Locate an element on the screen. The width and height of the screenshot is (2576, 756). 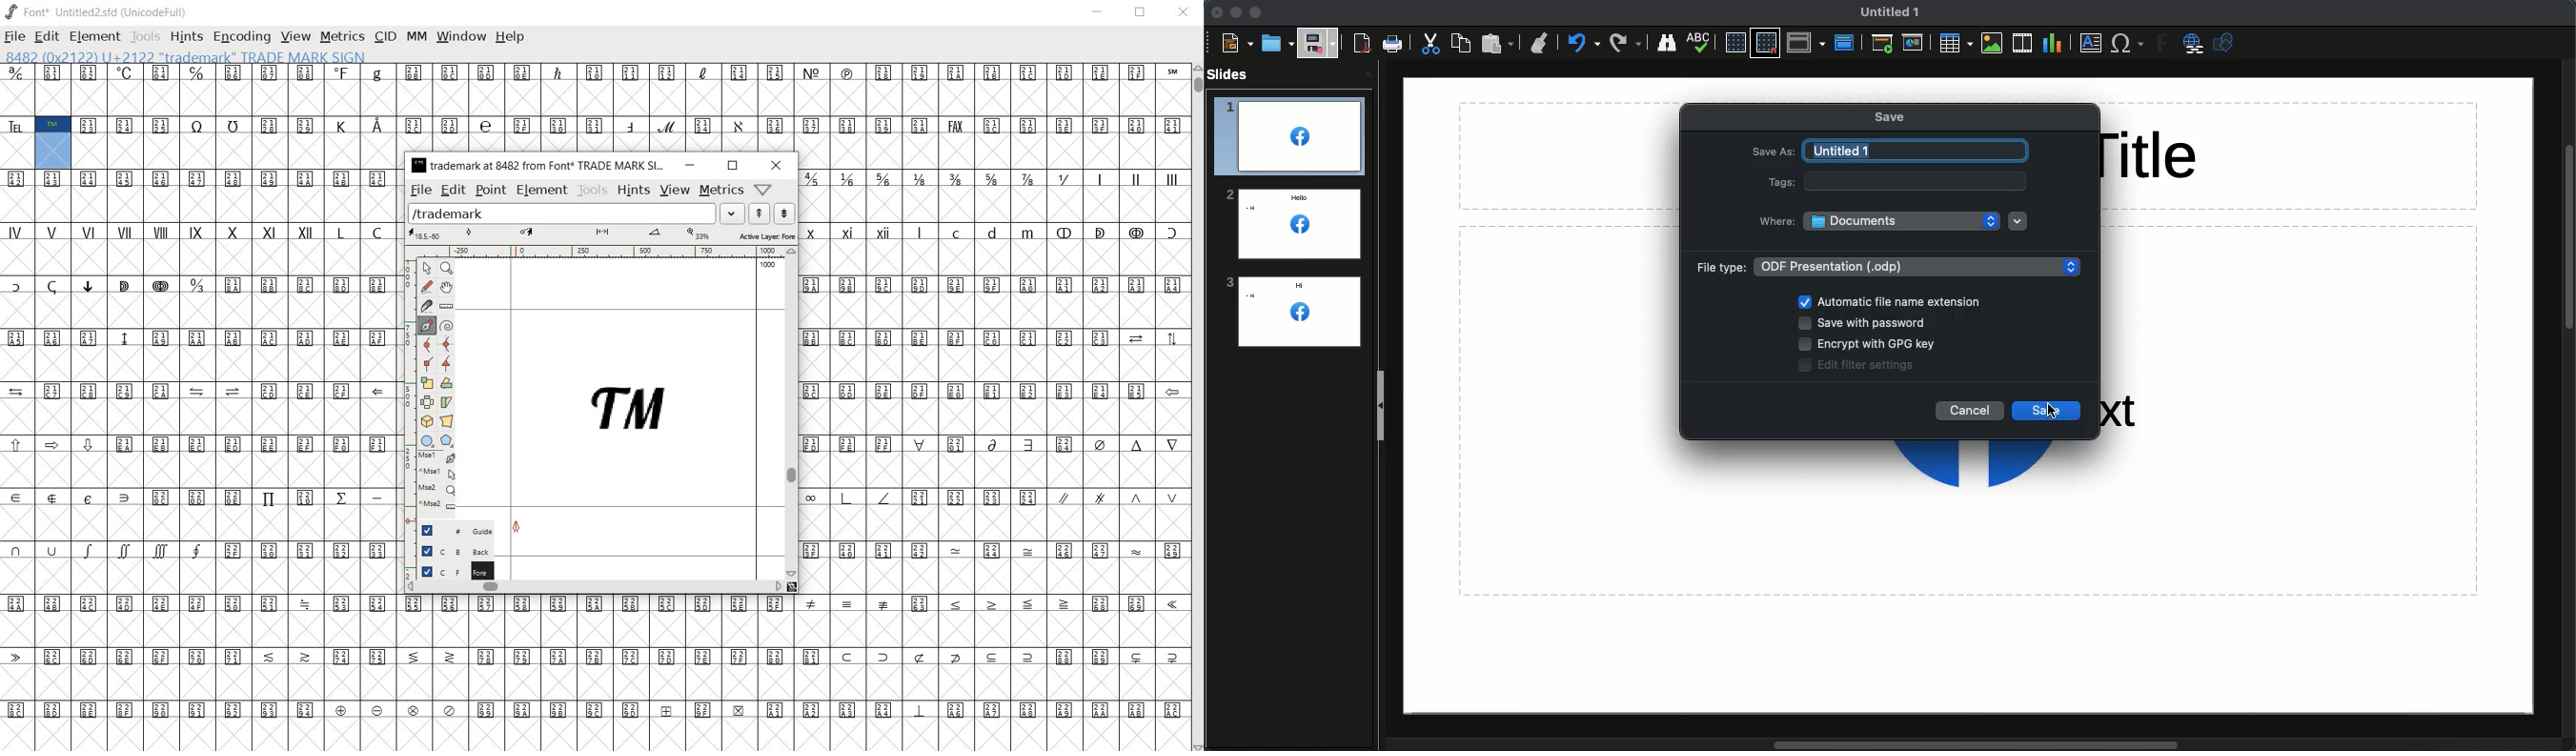
edit is located at coordinates (454, 190).